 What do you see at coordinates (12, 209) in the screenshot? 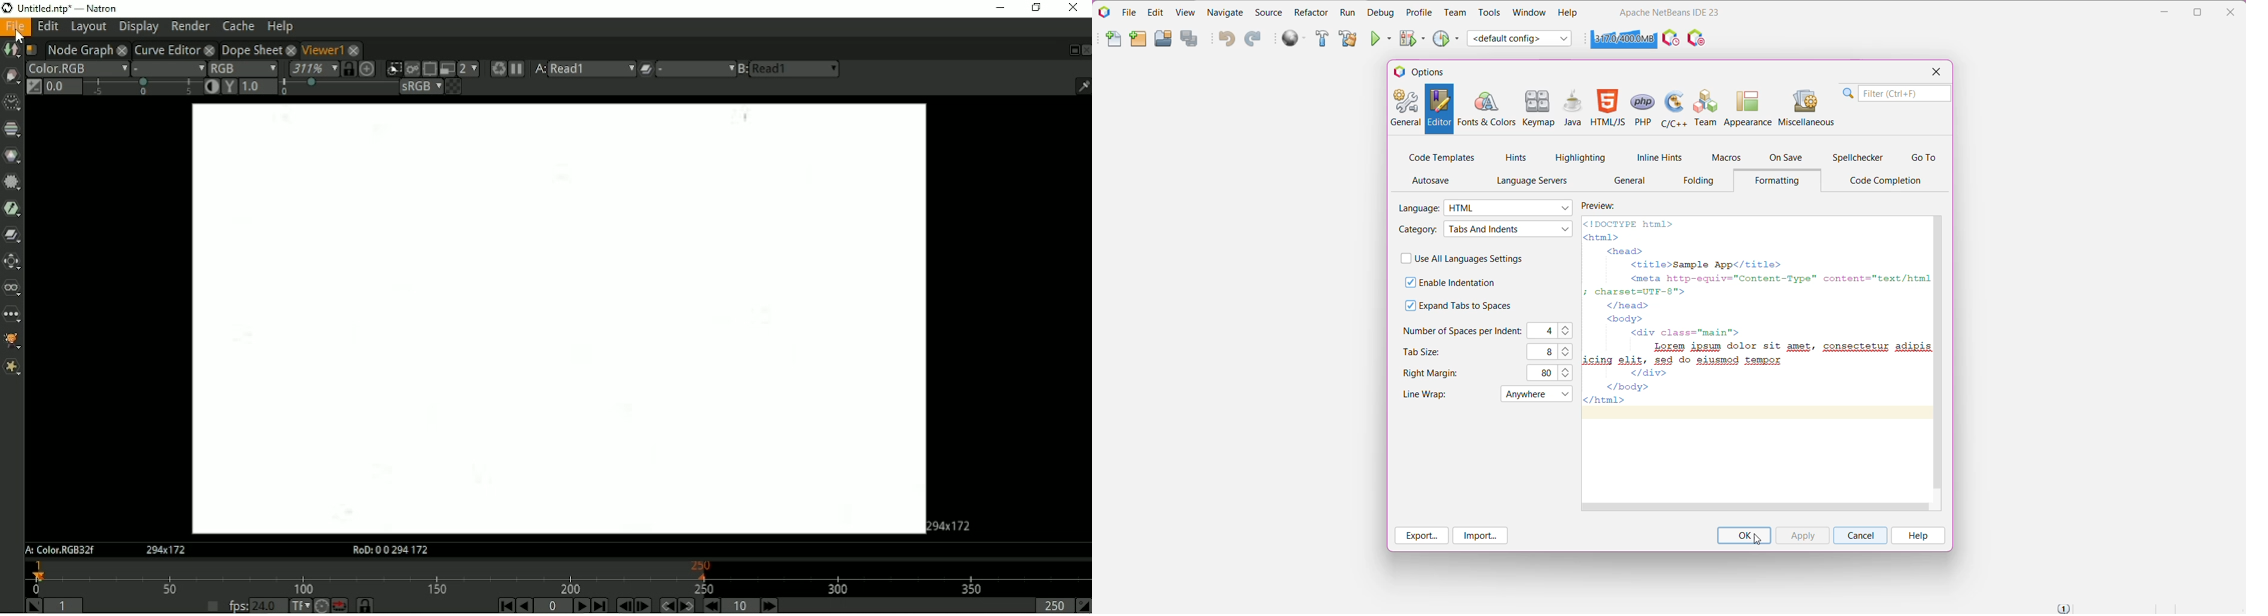
I see `Keyer` at bounding box center [12, 209].